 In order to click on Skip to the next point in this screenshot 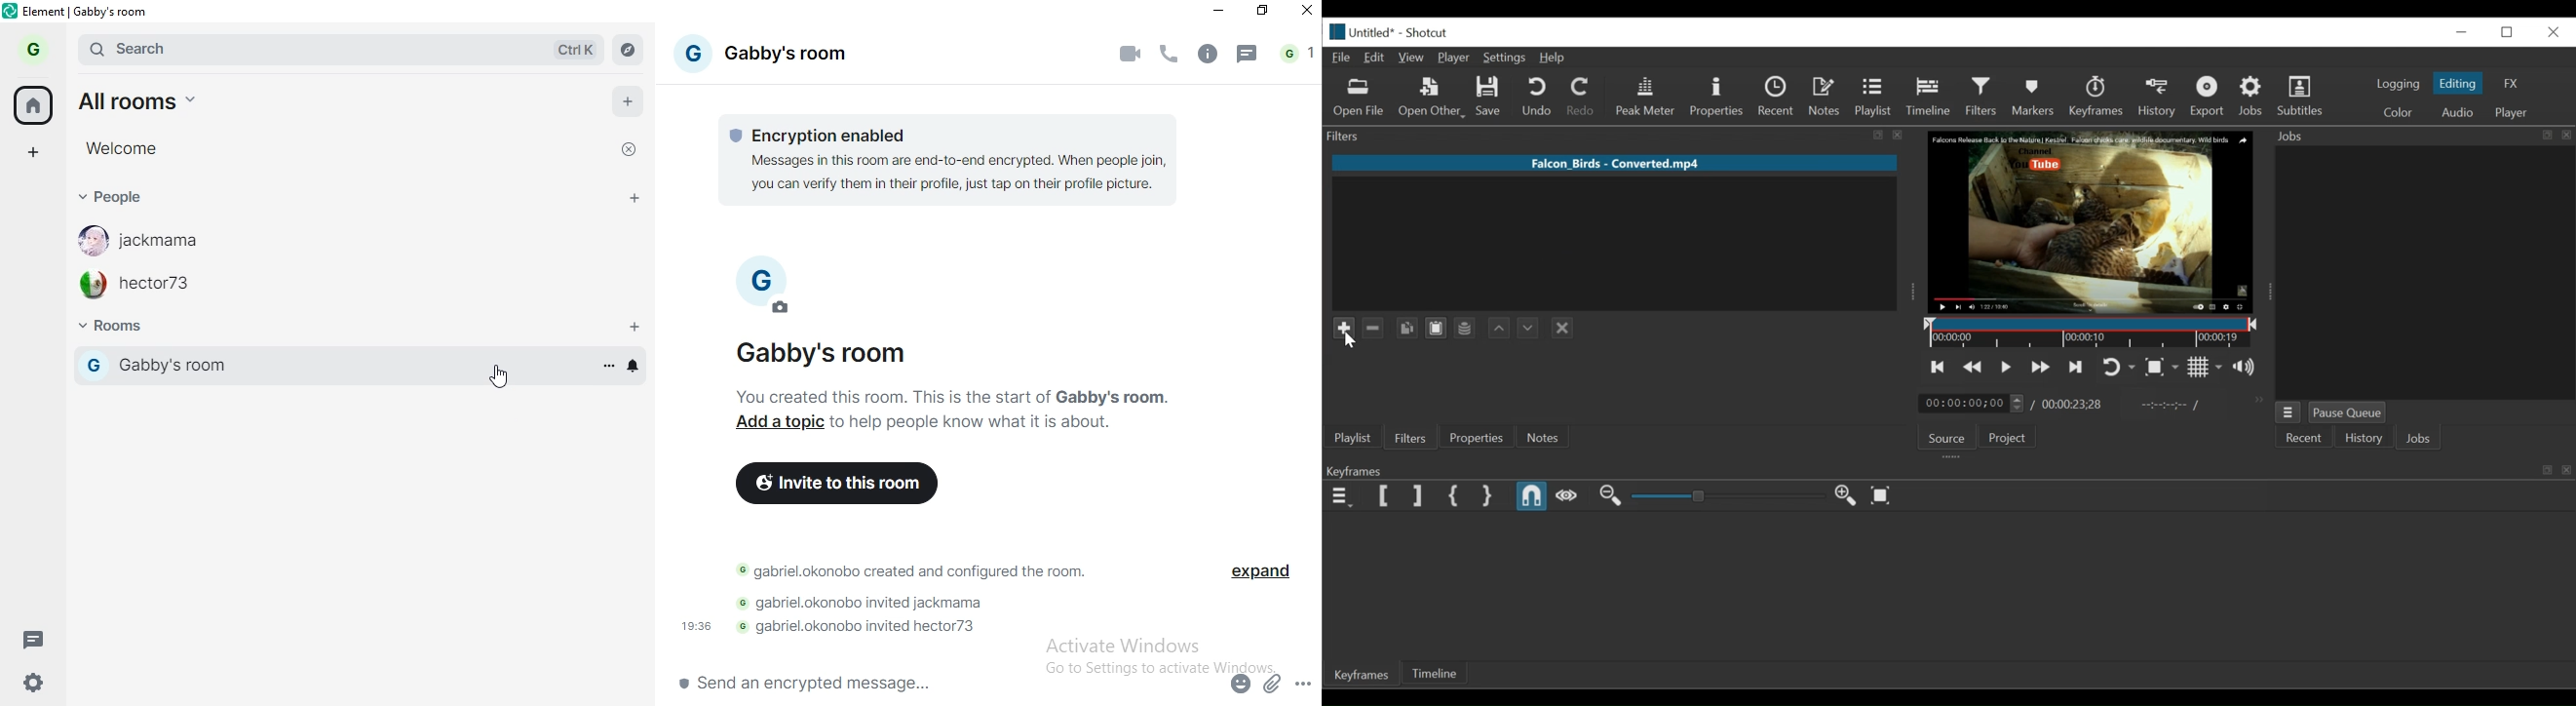, I will do `click(2073, 368)`.